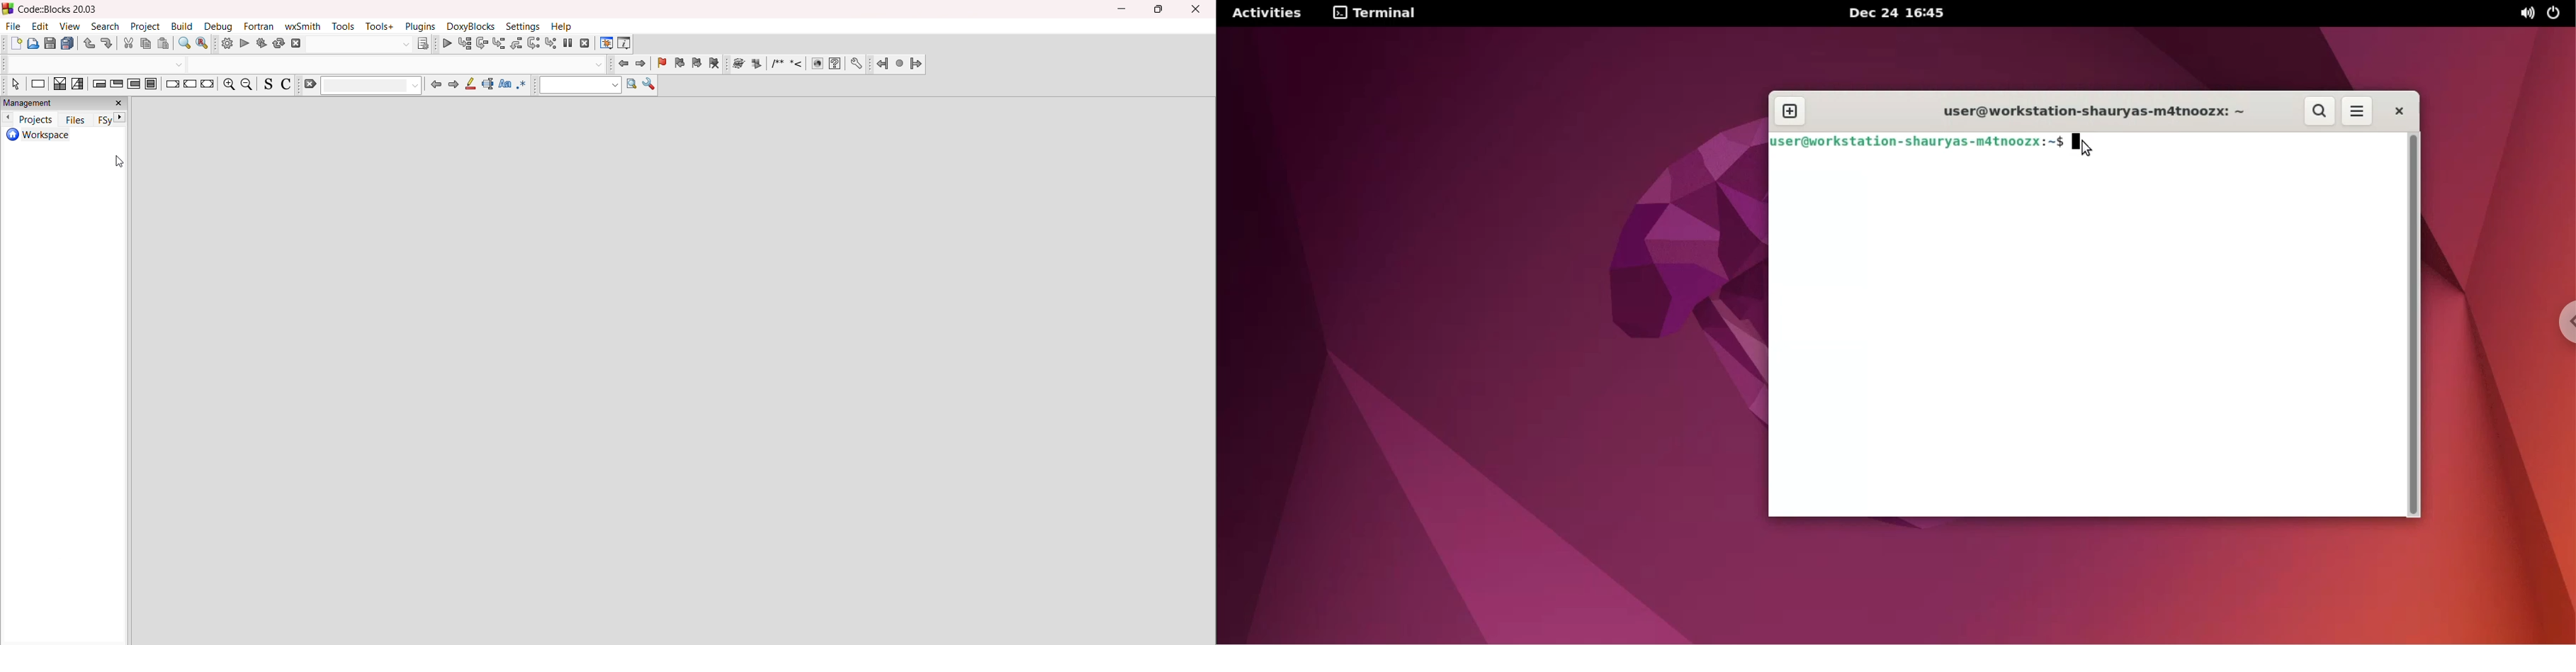  What do you see at coordinates (99, 86) in the screenshot?
I see `entry conditional loop` at bounding box center [99, 86].